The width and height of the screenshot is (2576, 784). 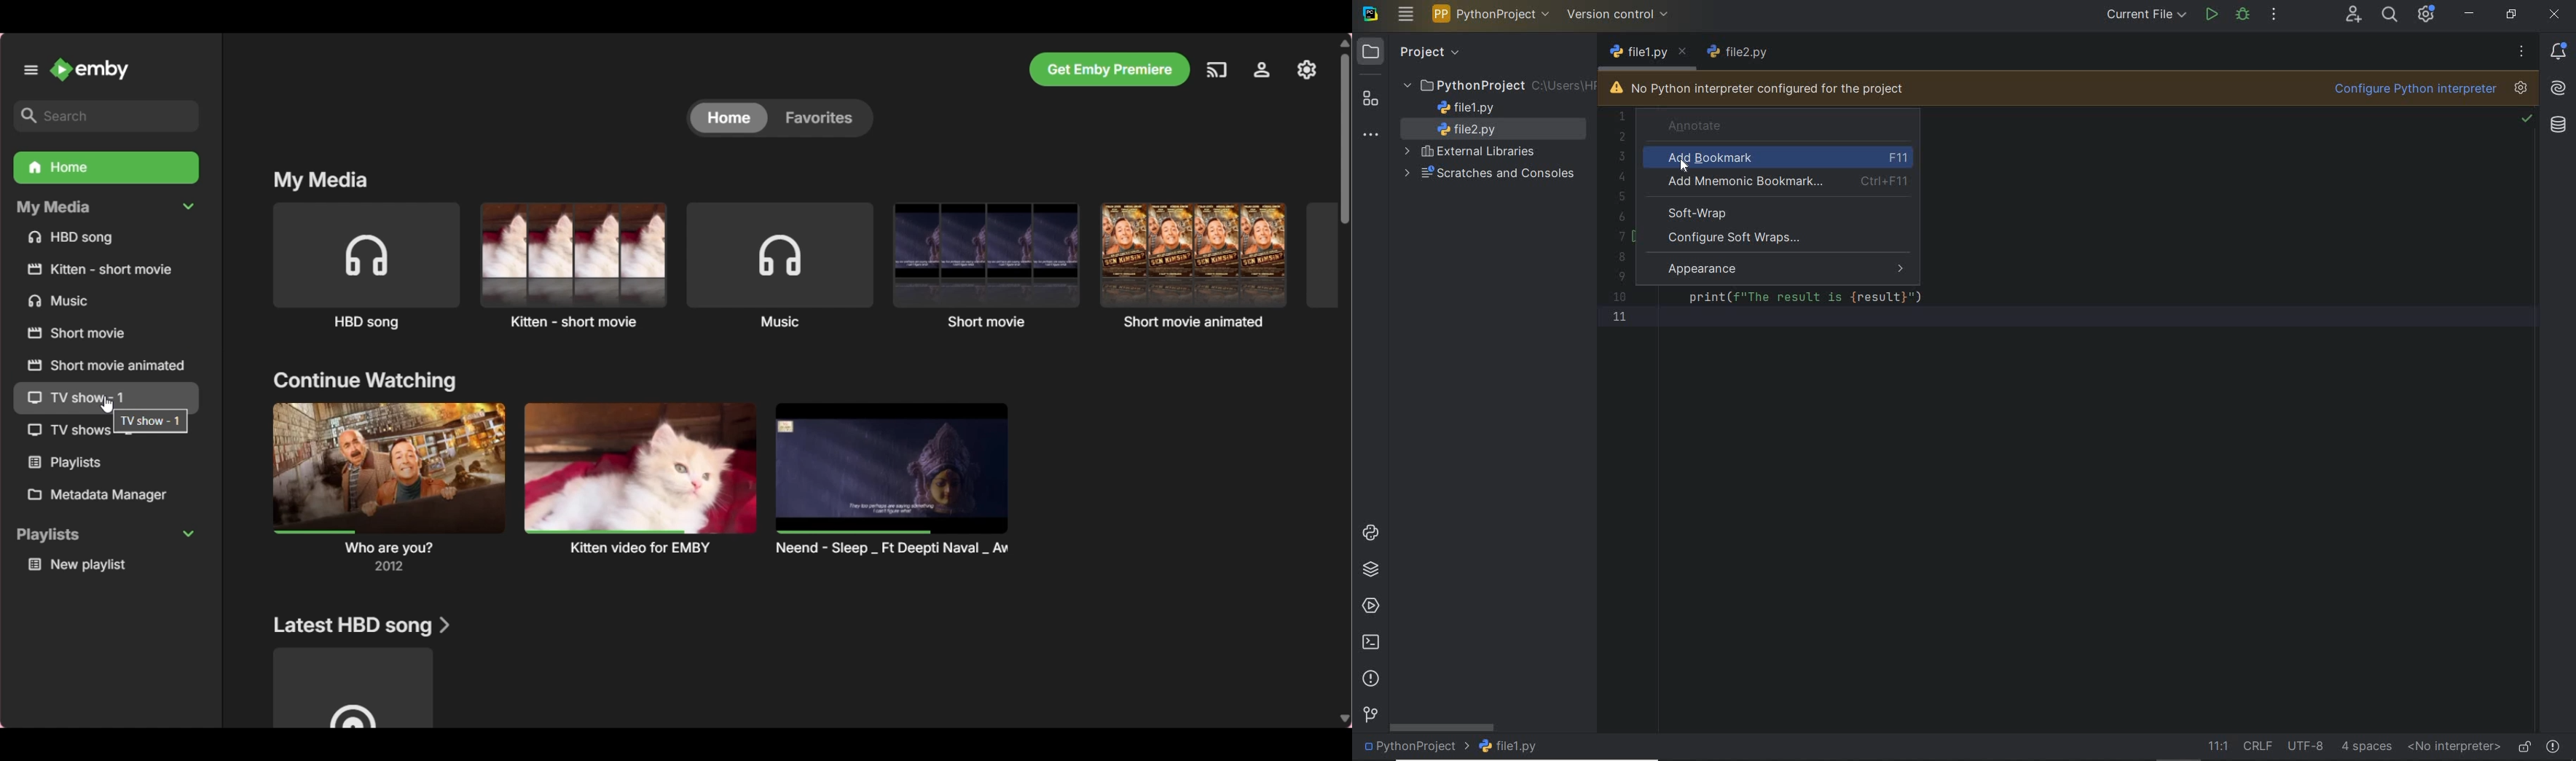 I want to click on Get Emby premiere, so click(x=1109, y=70).